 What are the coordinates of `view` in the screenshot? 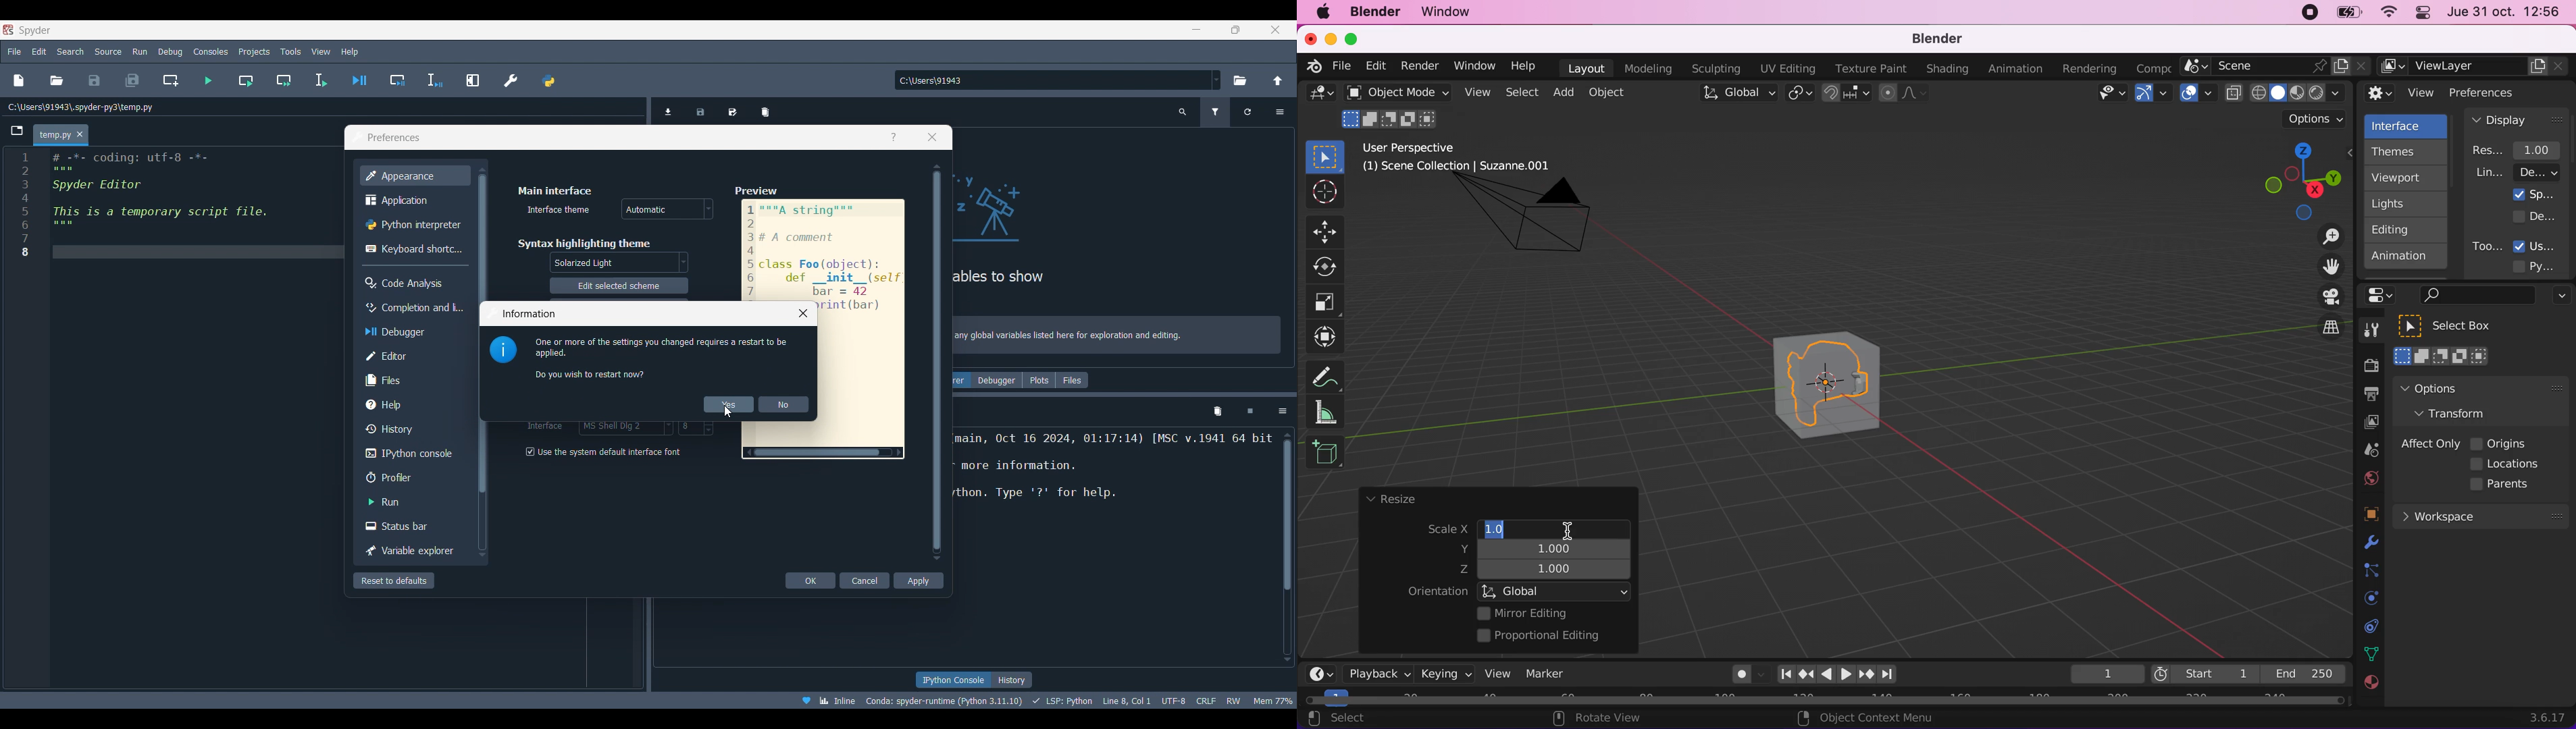 It's located at (1493, 673).